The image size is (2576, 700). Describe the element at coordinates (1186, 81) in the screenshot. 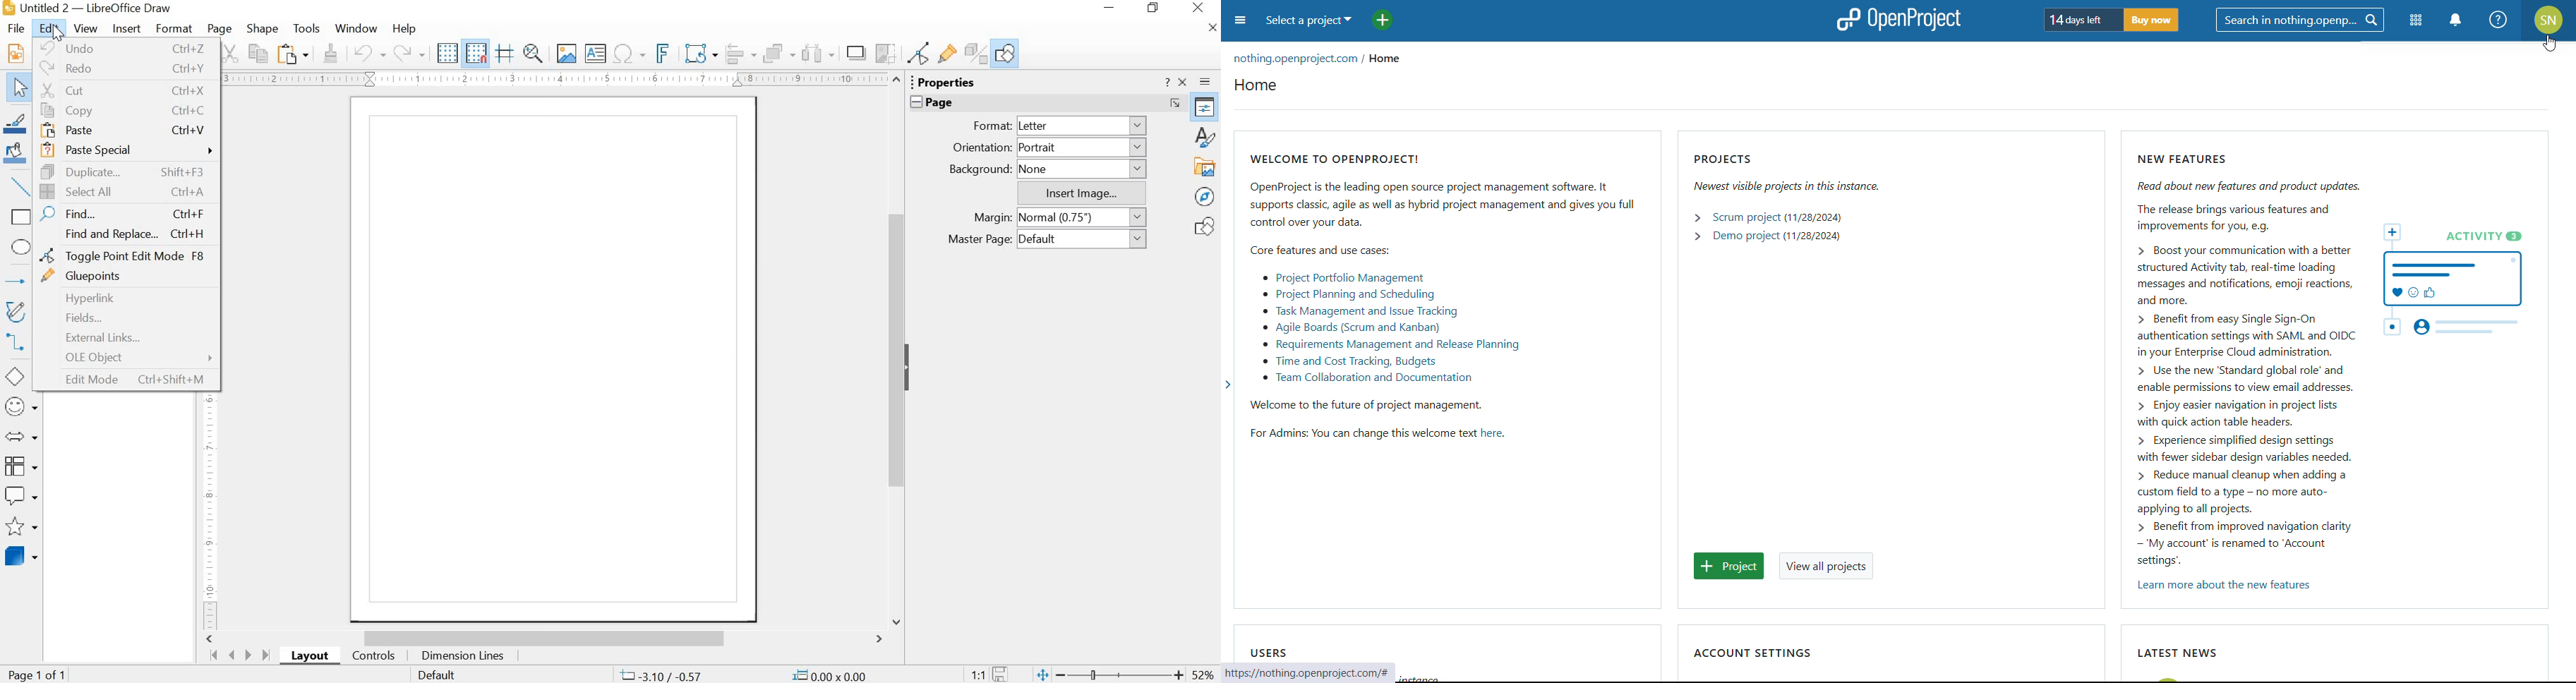

I see `Close Sidebar Deck` at that location.